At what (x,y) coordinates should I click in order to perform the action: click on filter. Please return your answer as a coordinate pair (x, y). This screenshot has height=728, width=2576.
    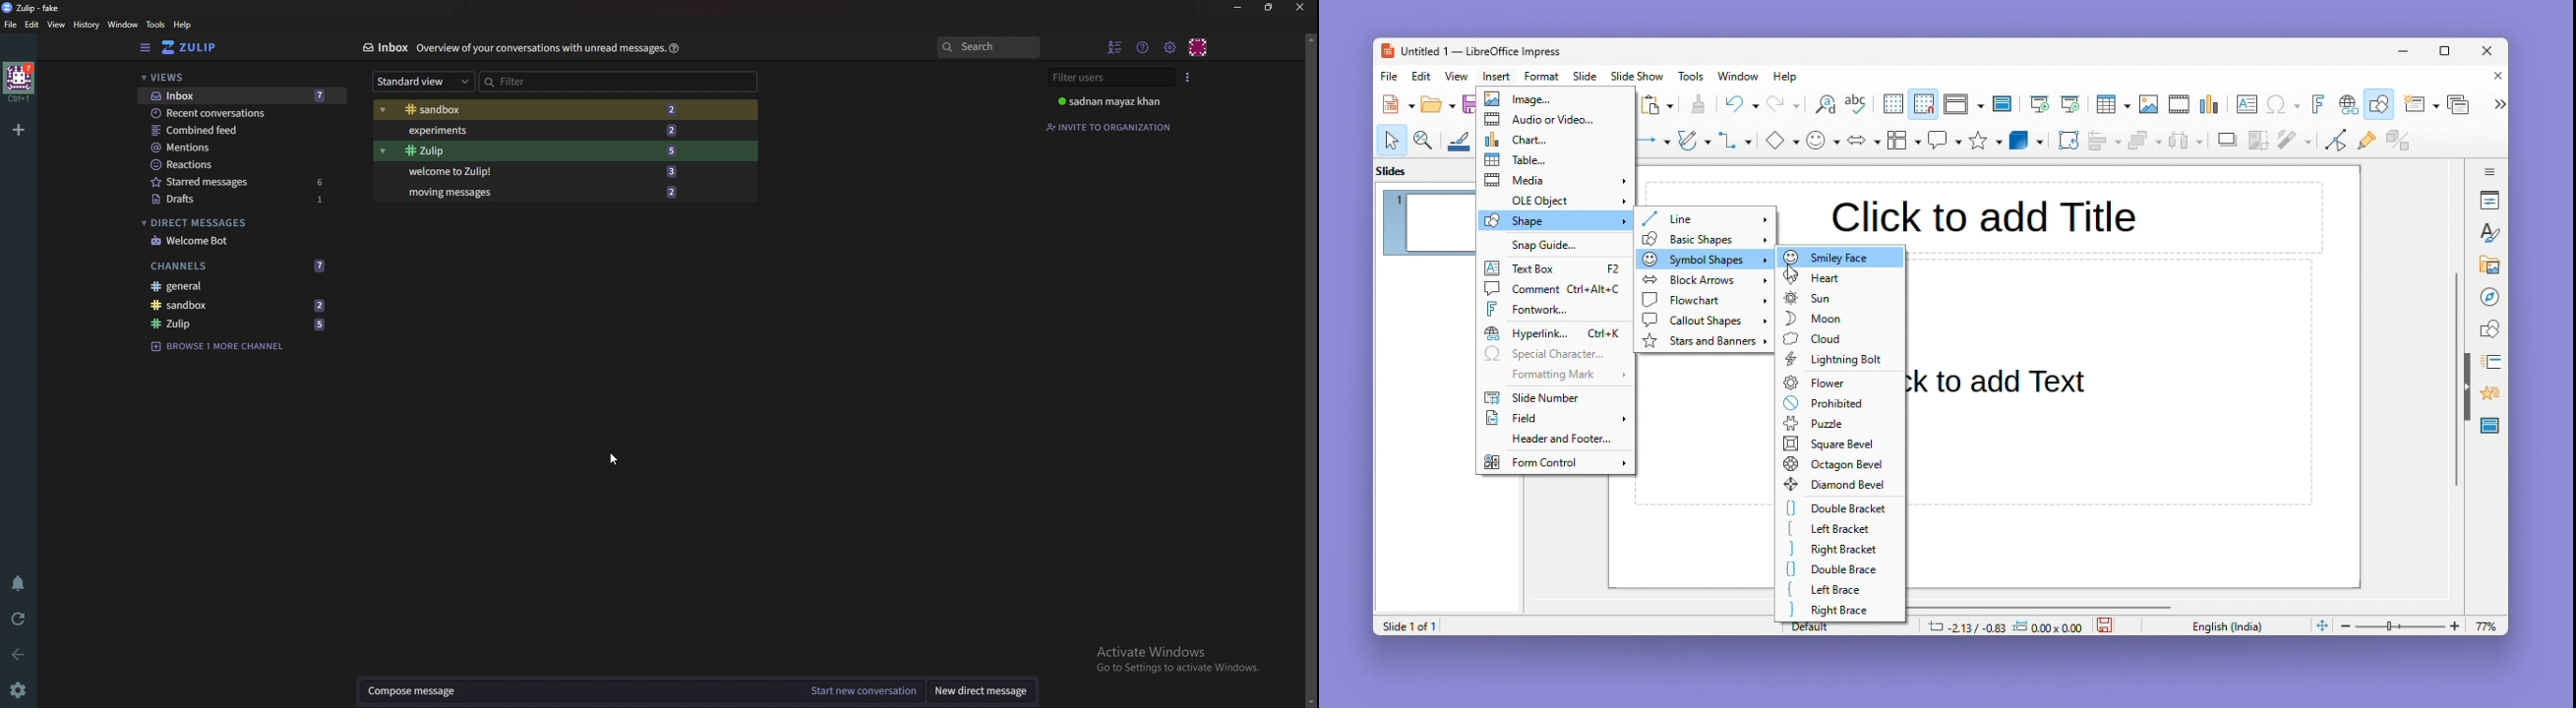
    Looking at the image, I should click on (550, 82).